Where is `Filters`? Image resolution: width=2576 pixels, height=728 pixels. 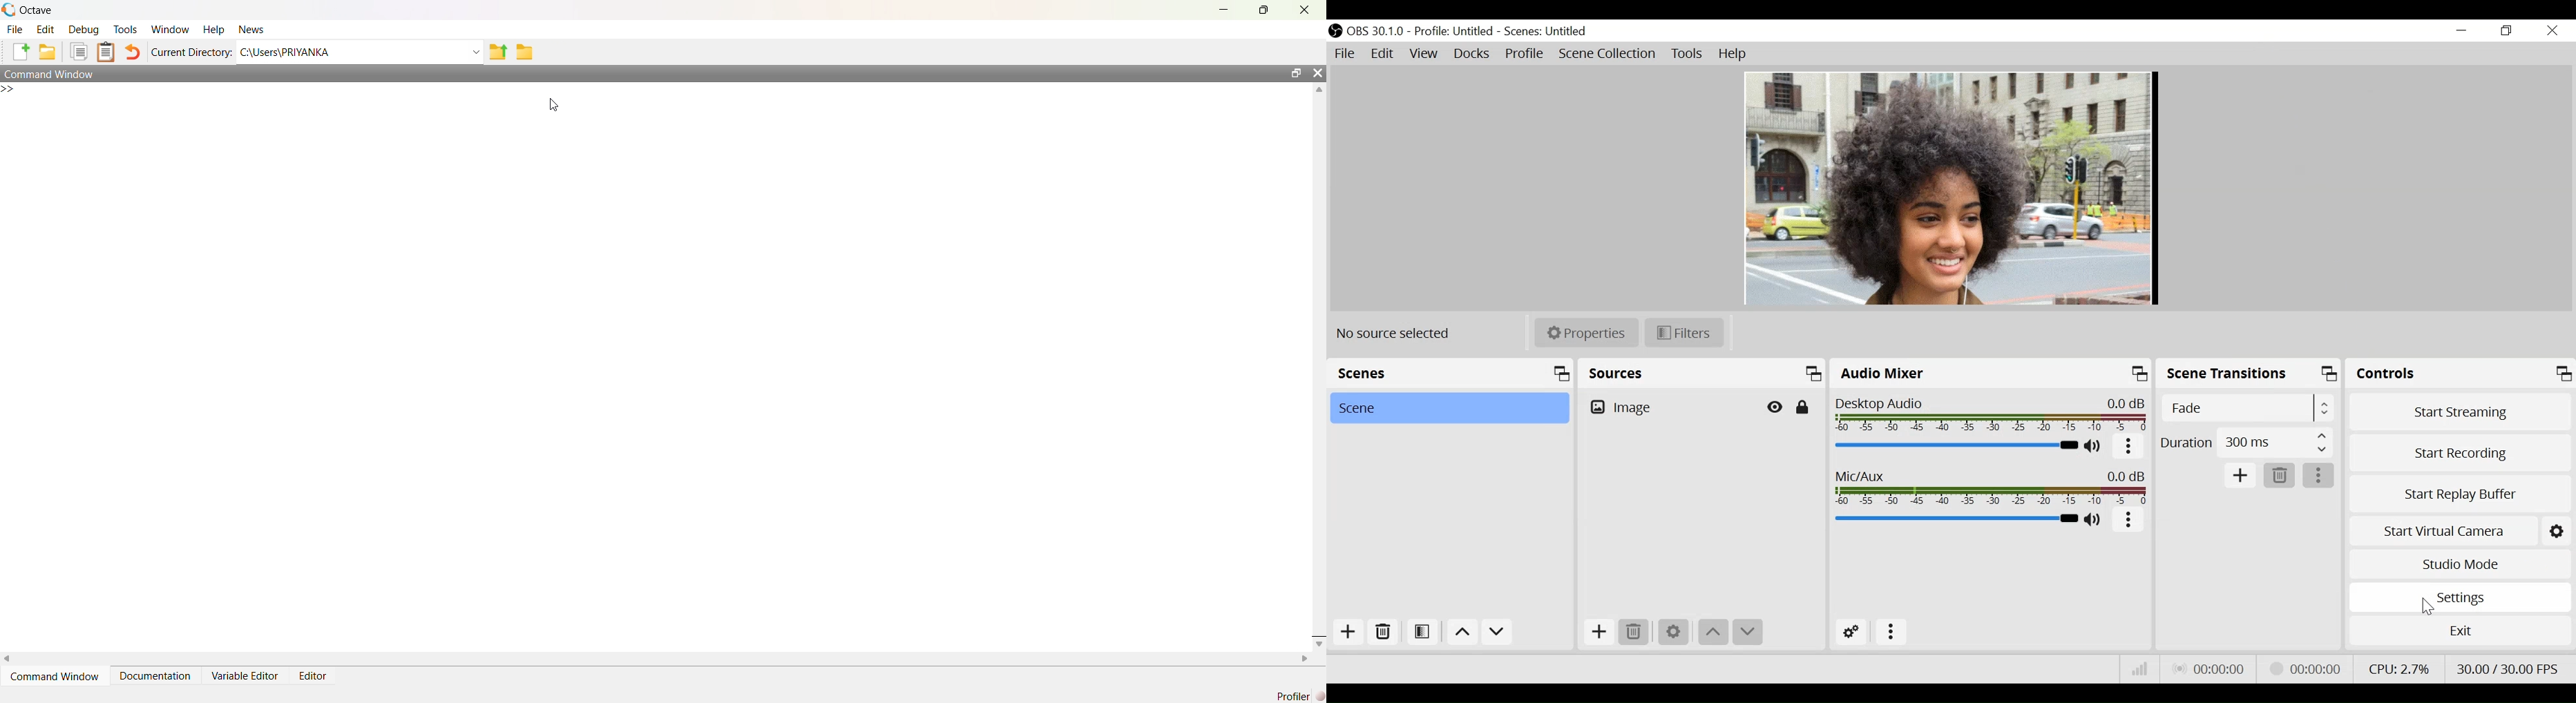
Filters is located at coordinates (1684, 333).